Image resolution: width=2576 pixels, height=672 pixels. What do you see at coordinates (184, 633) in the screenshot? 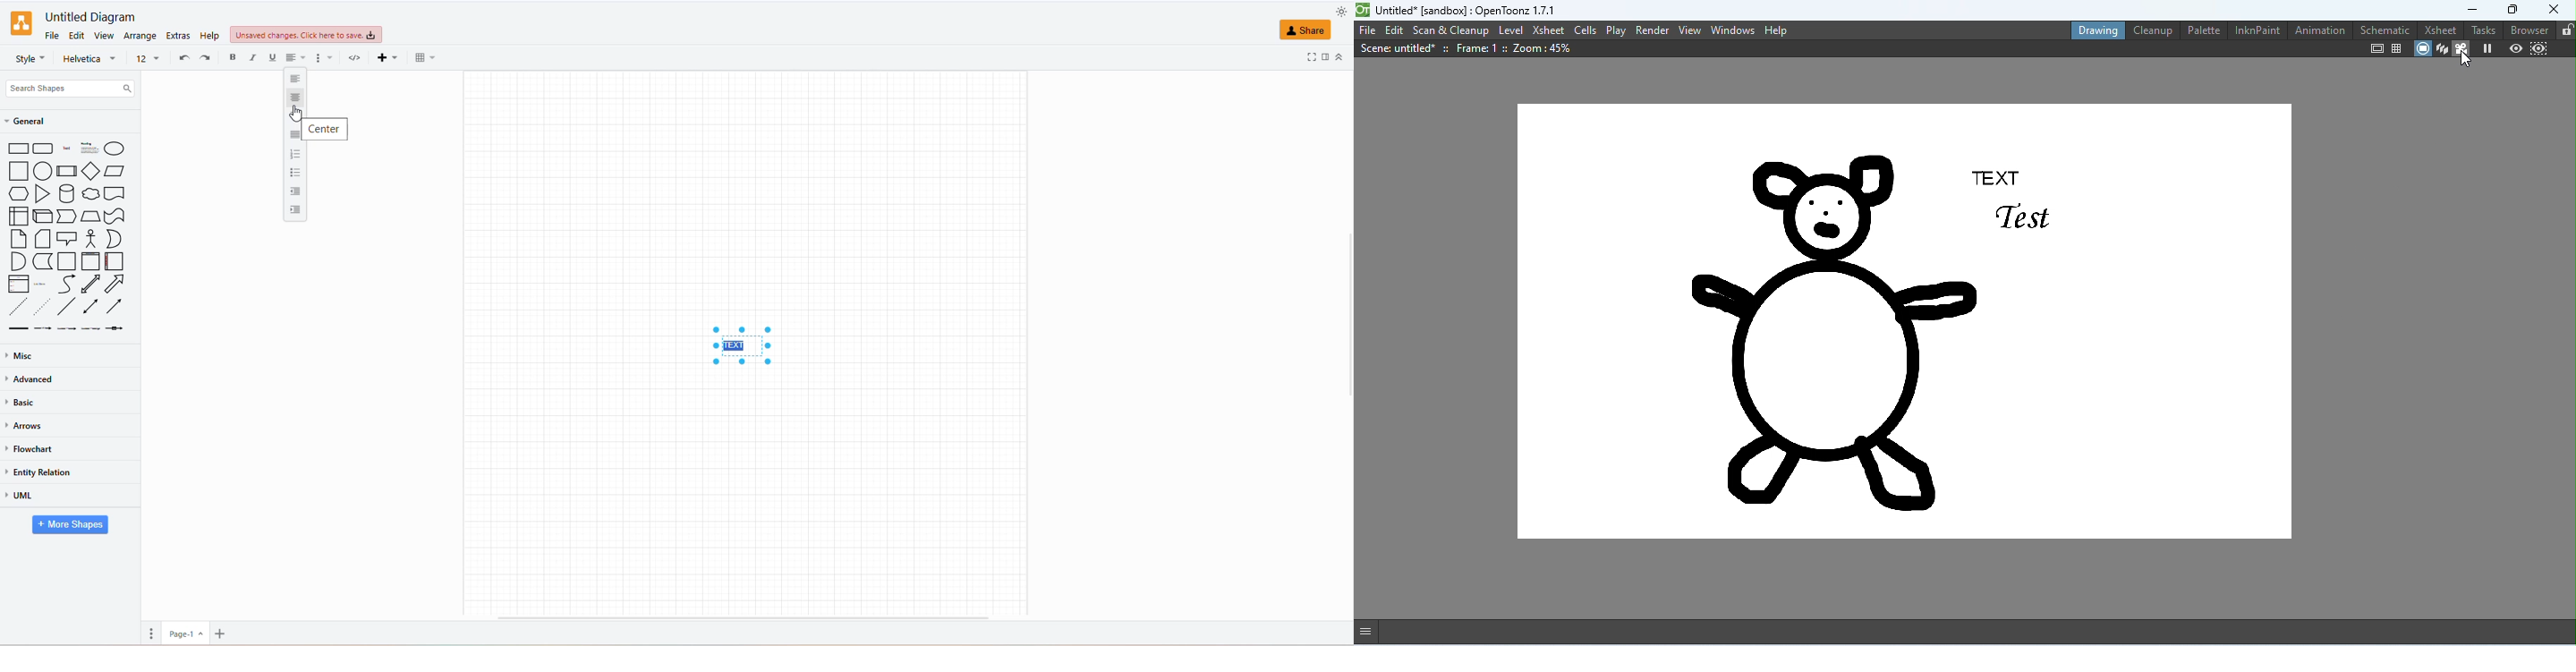
I see `page 1` at bounding box center [184, 633].